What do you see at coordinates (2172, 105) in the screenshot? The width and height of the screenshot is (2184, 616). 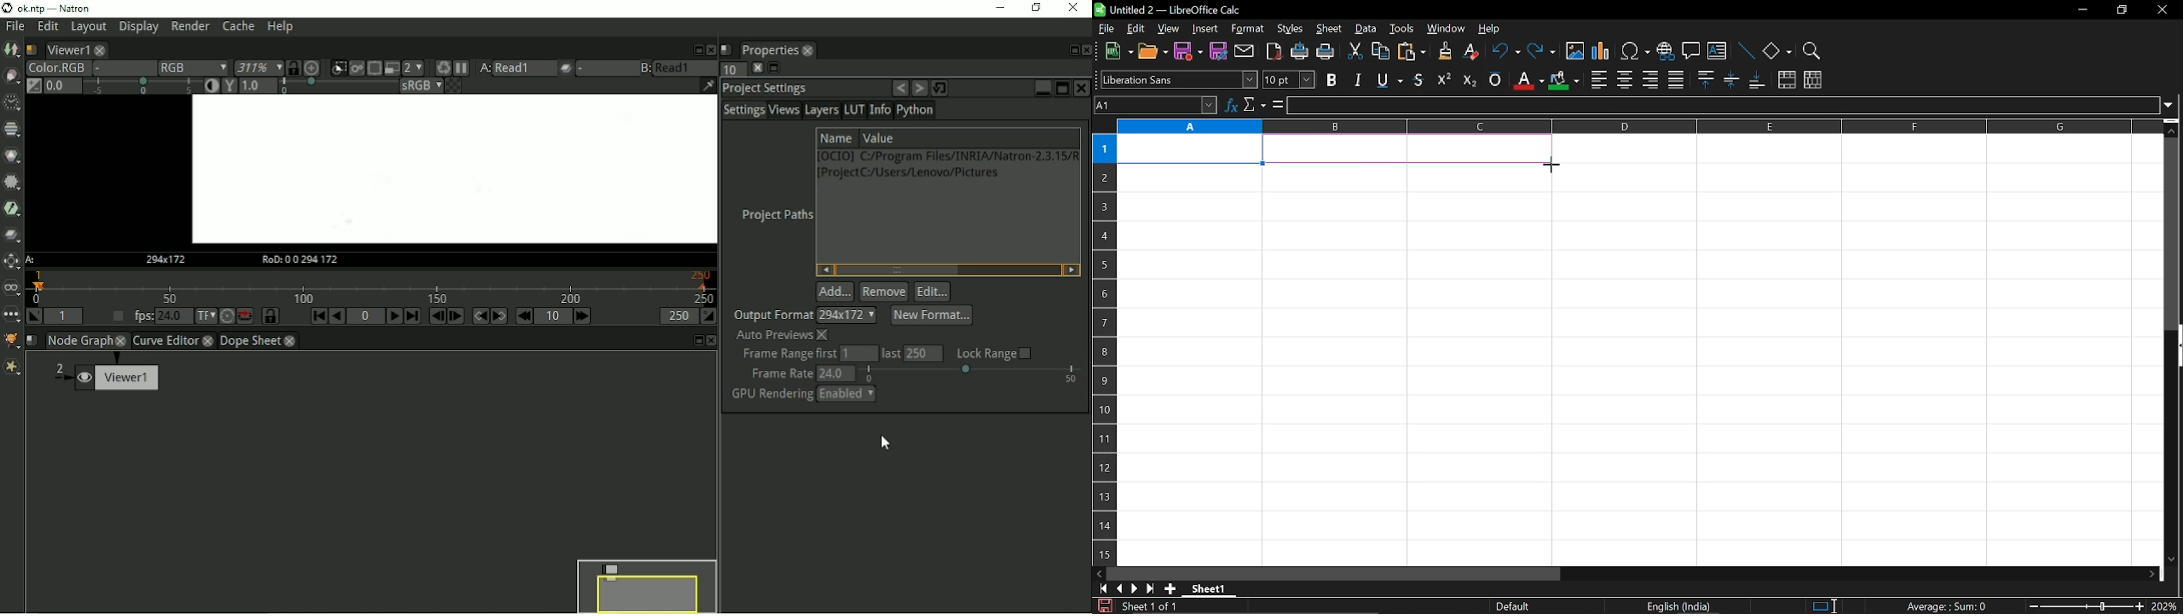 I see `expand formula bar` at bounding box center [2172, 105].